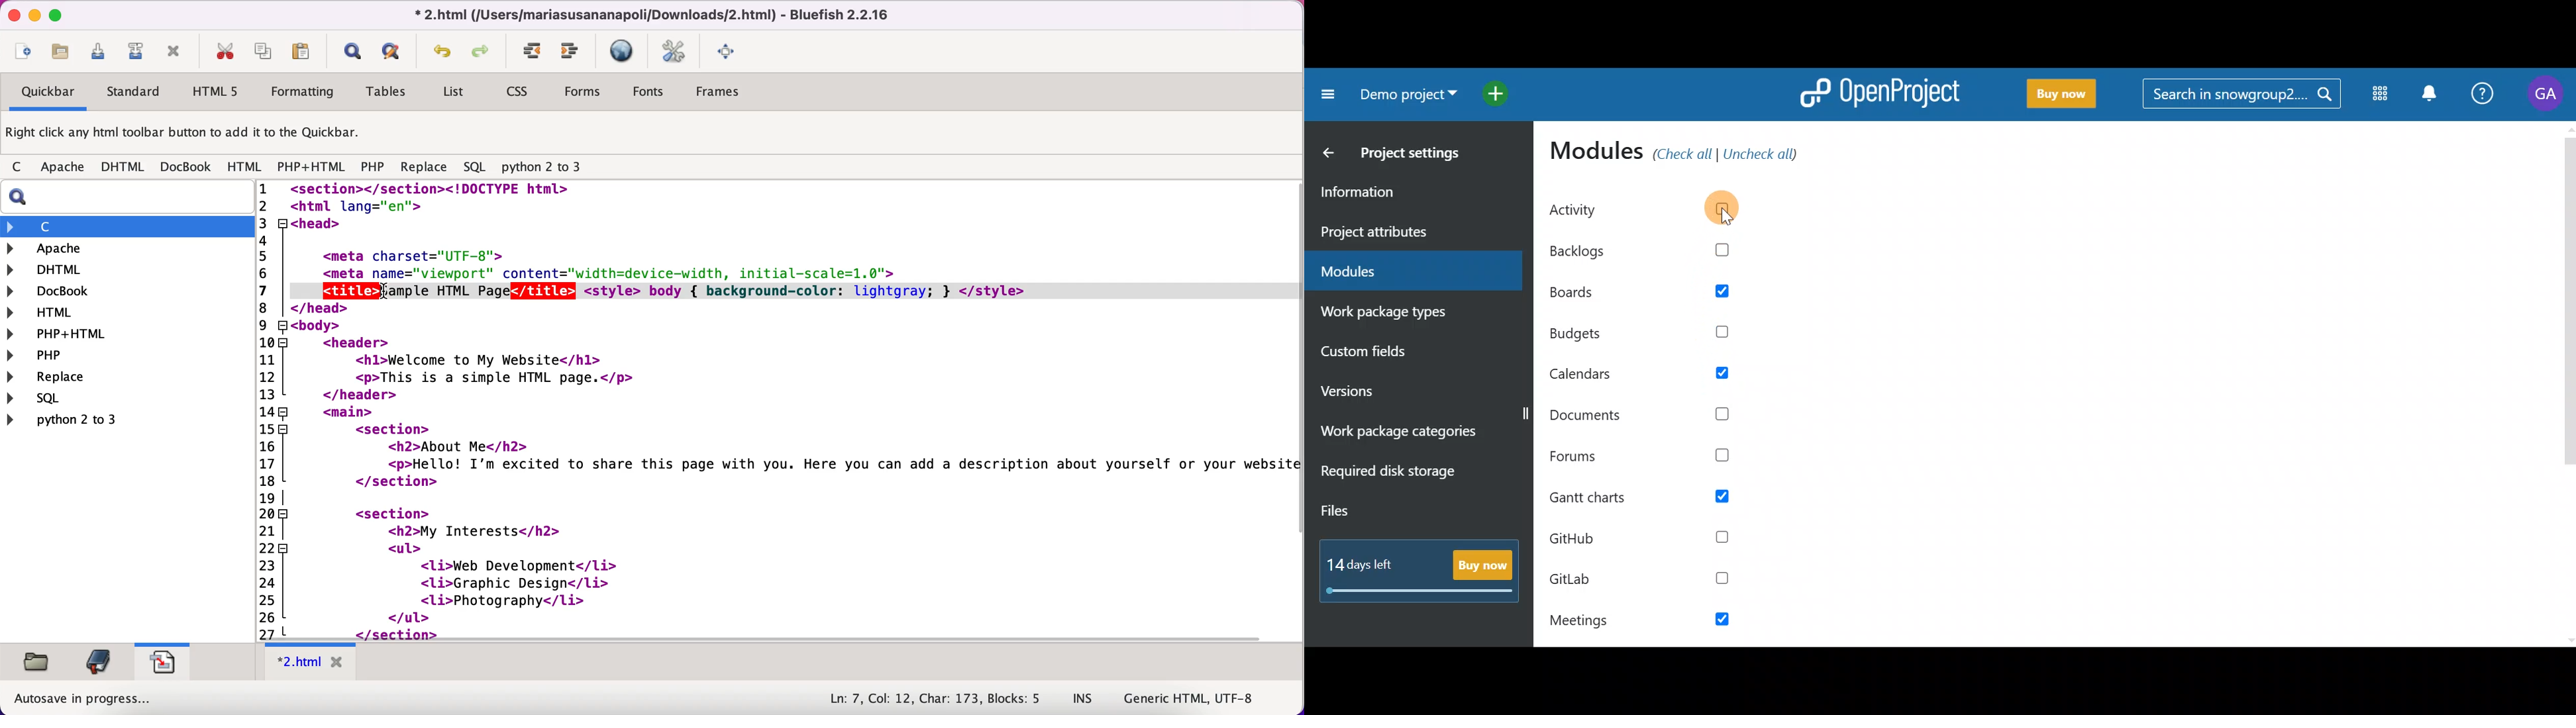 The width and height of the screenshot is (2576, 728). I want to click on OpenProject, so click(1880, 97).